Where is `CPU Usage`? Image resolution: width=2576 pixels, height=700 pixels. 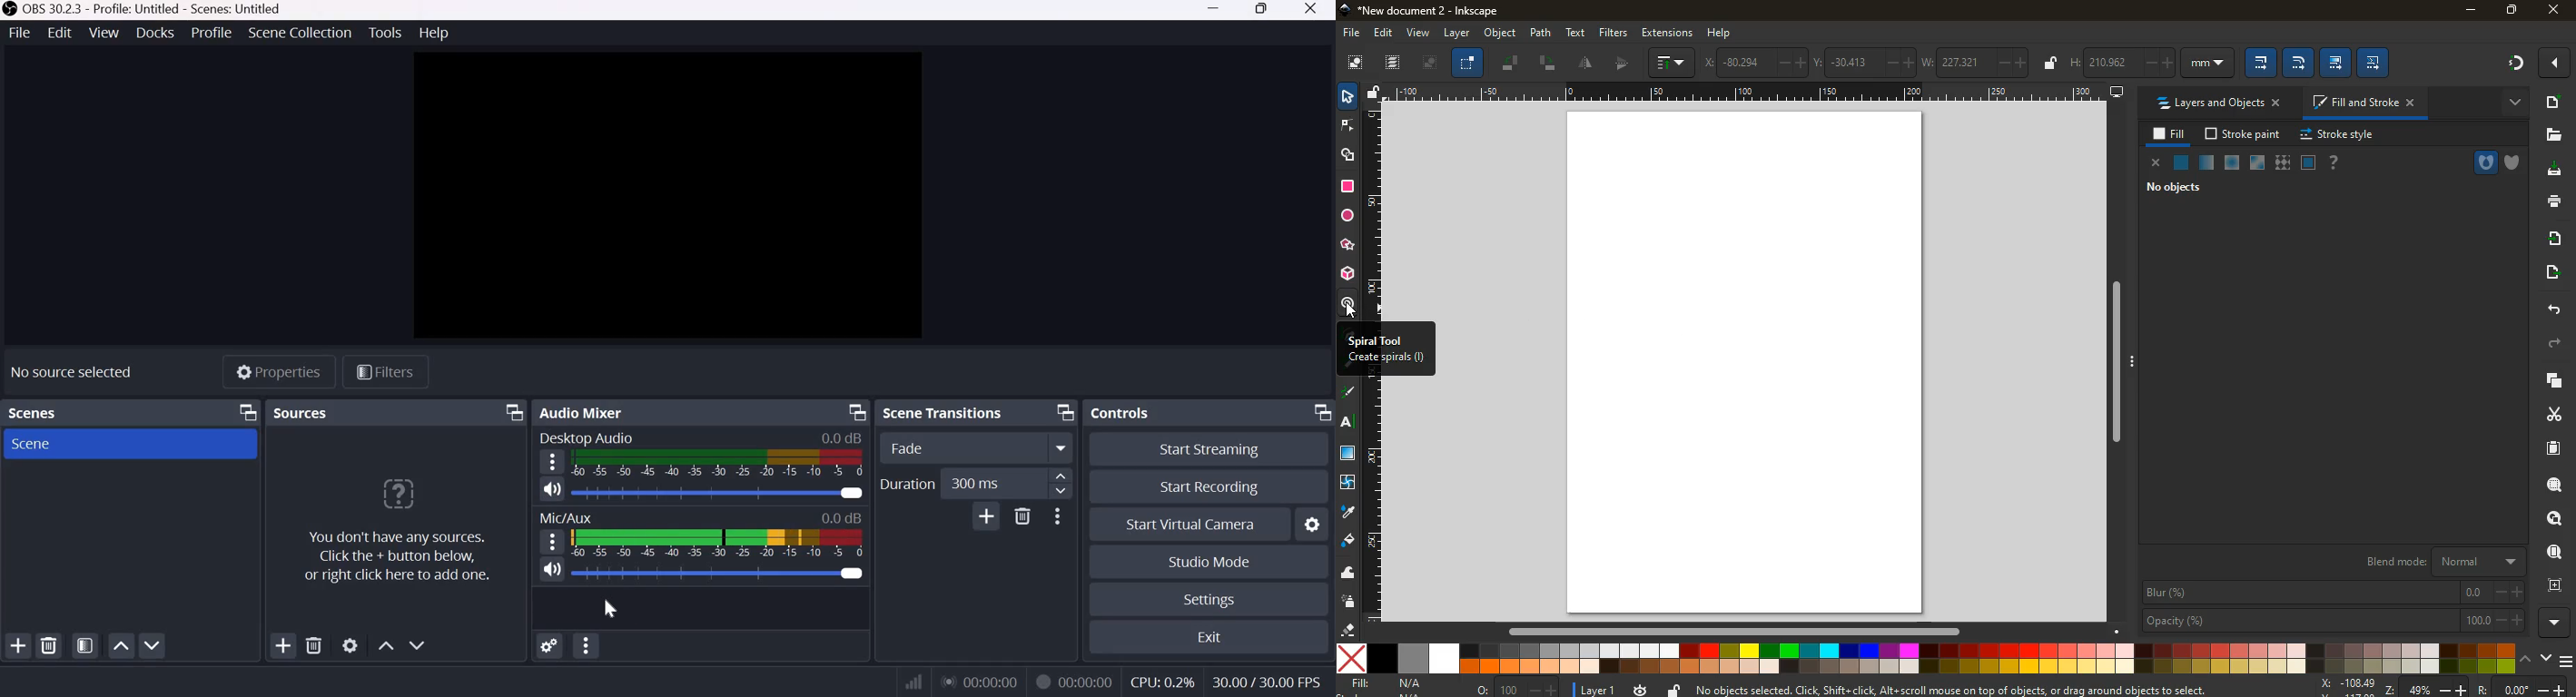
CPU Usage is located at coordinates (1162, 680).